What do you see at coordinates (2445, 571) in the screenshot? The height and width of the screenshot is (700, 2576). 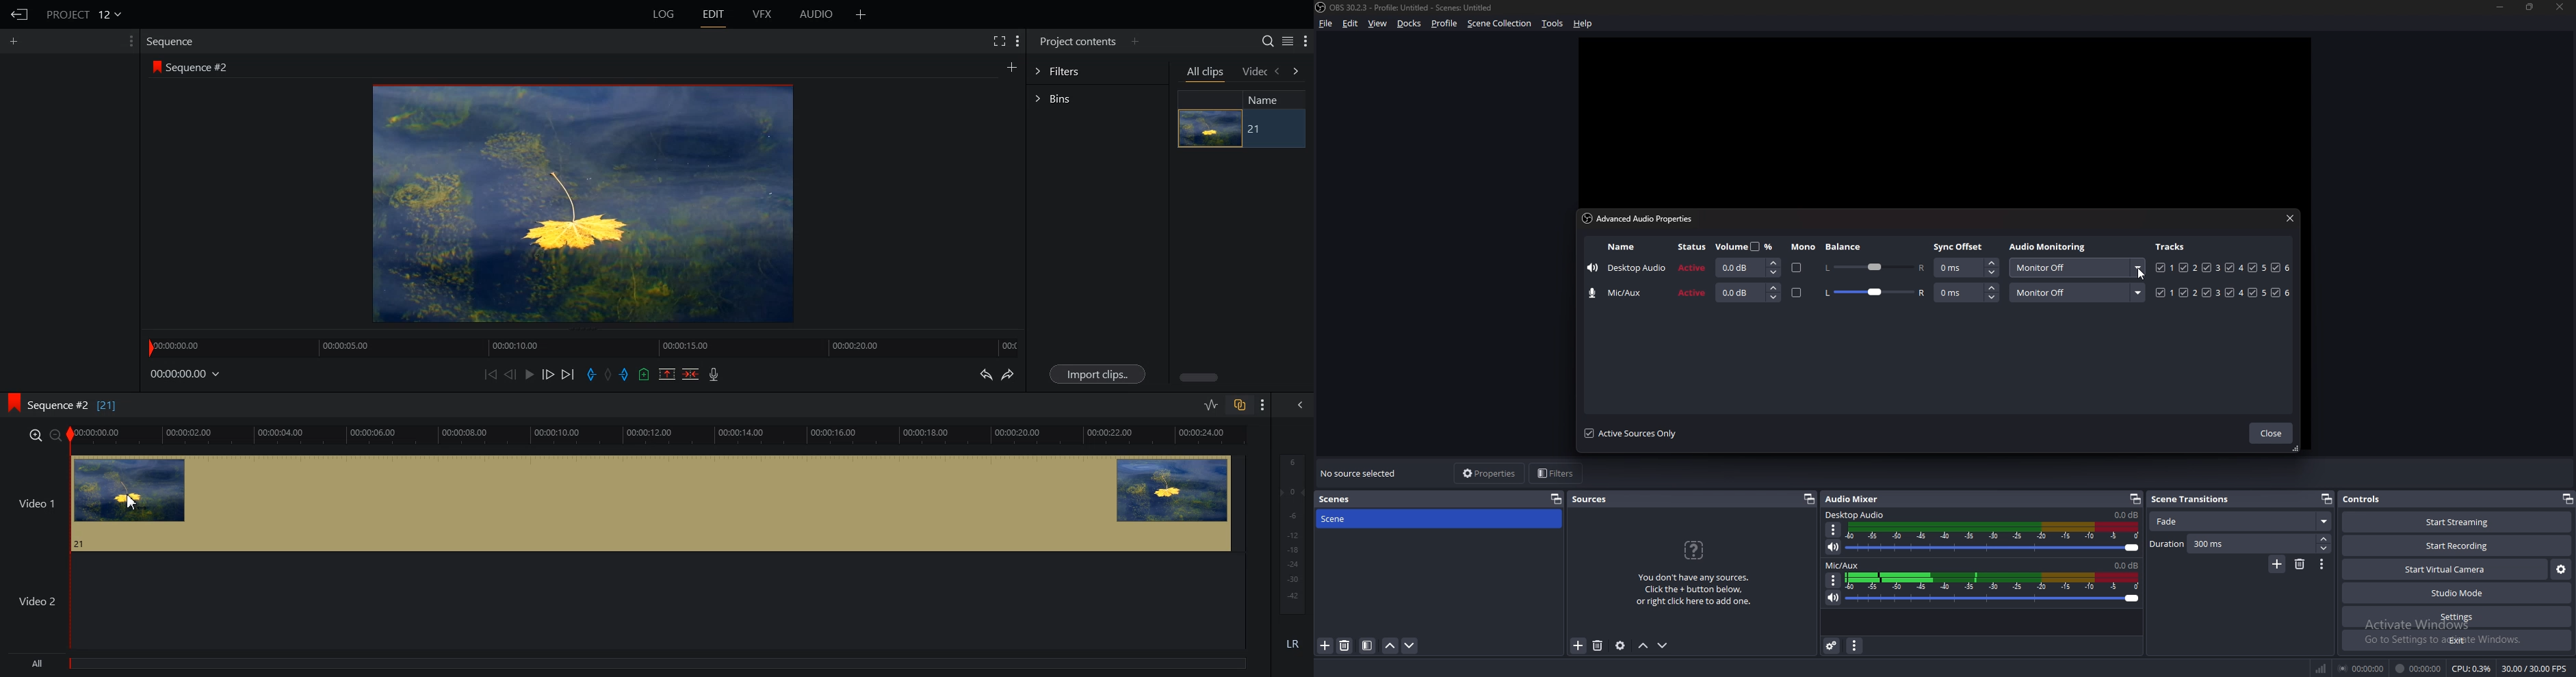 I see `start virtual camera` at bounding box center [2445, 571].